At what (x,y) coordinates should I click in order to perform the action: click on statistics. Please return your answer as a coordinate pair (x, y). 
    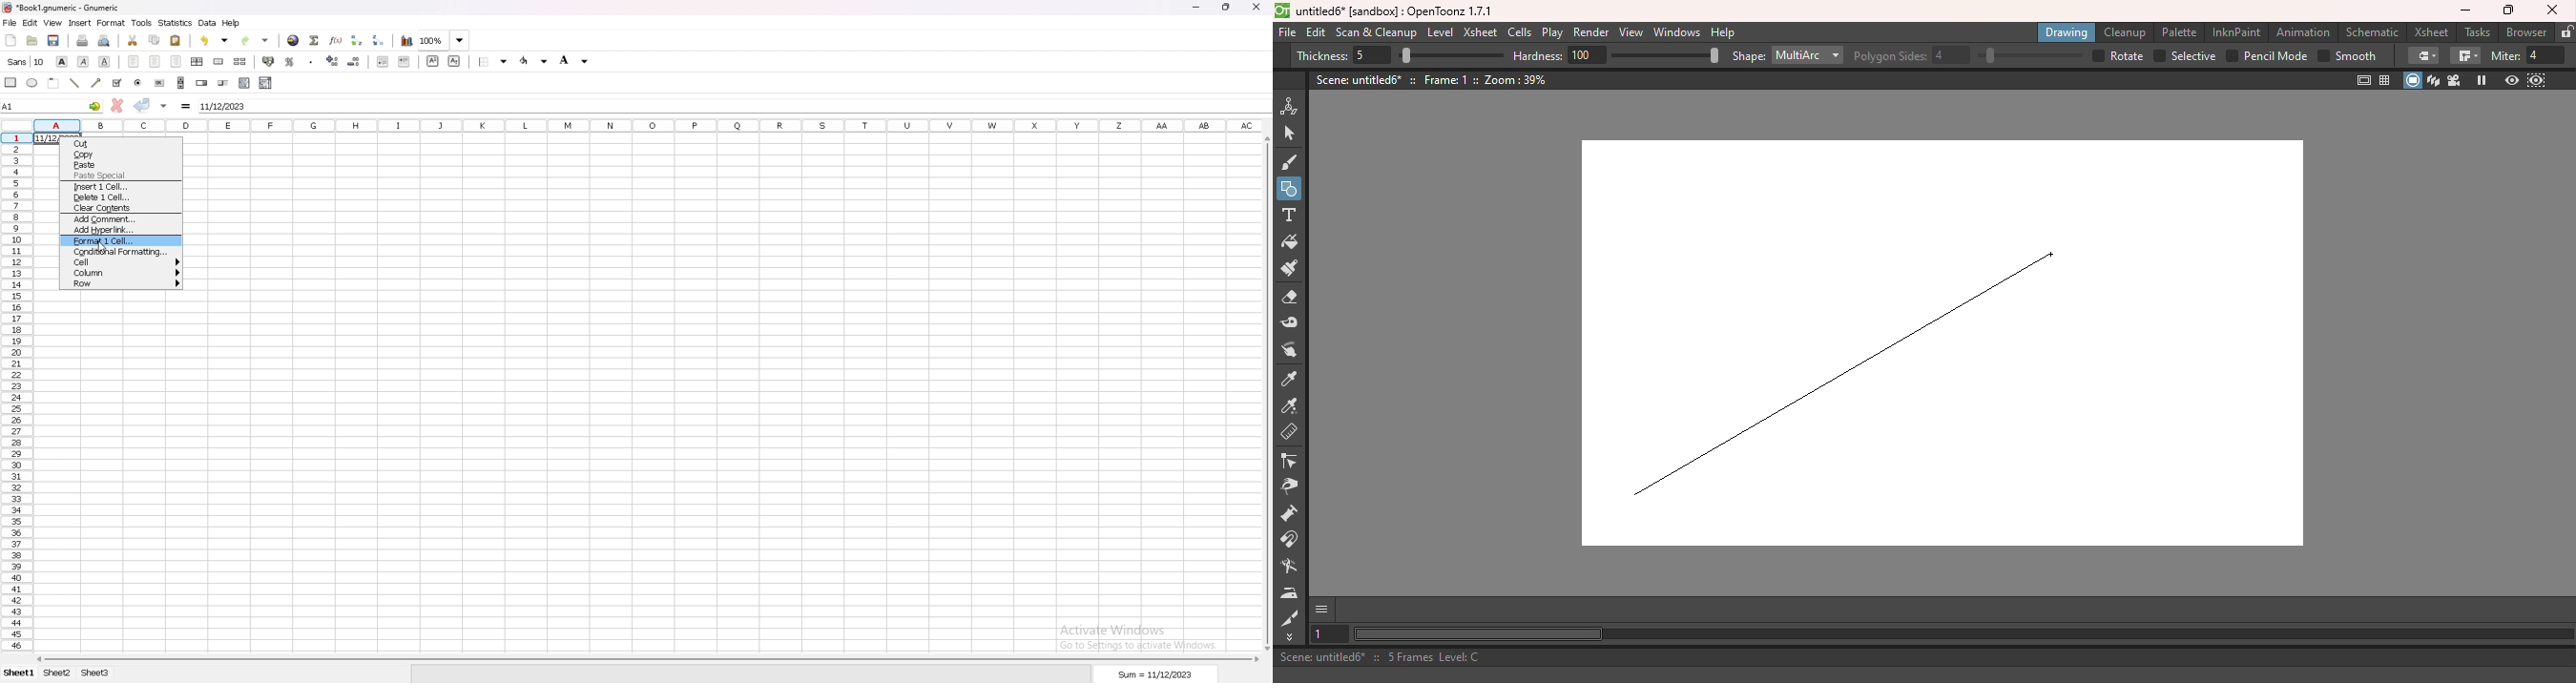
    Looking at the image, I should click on (176, 23).